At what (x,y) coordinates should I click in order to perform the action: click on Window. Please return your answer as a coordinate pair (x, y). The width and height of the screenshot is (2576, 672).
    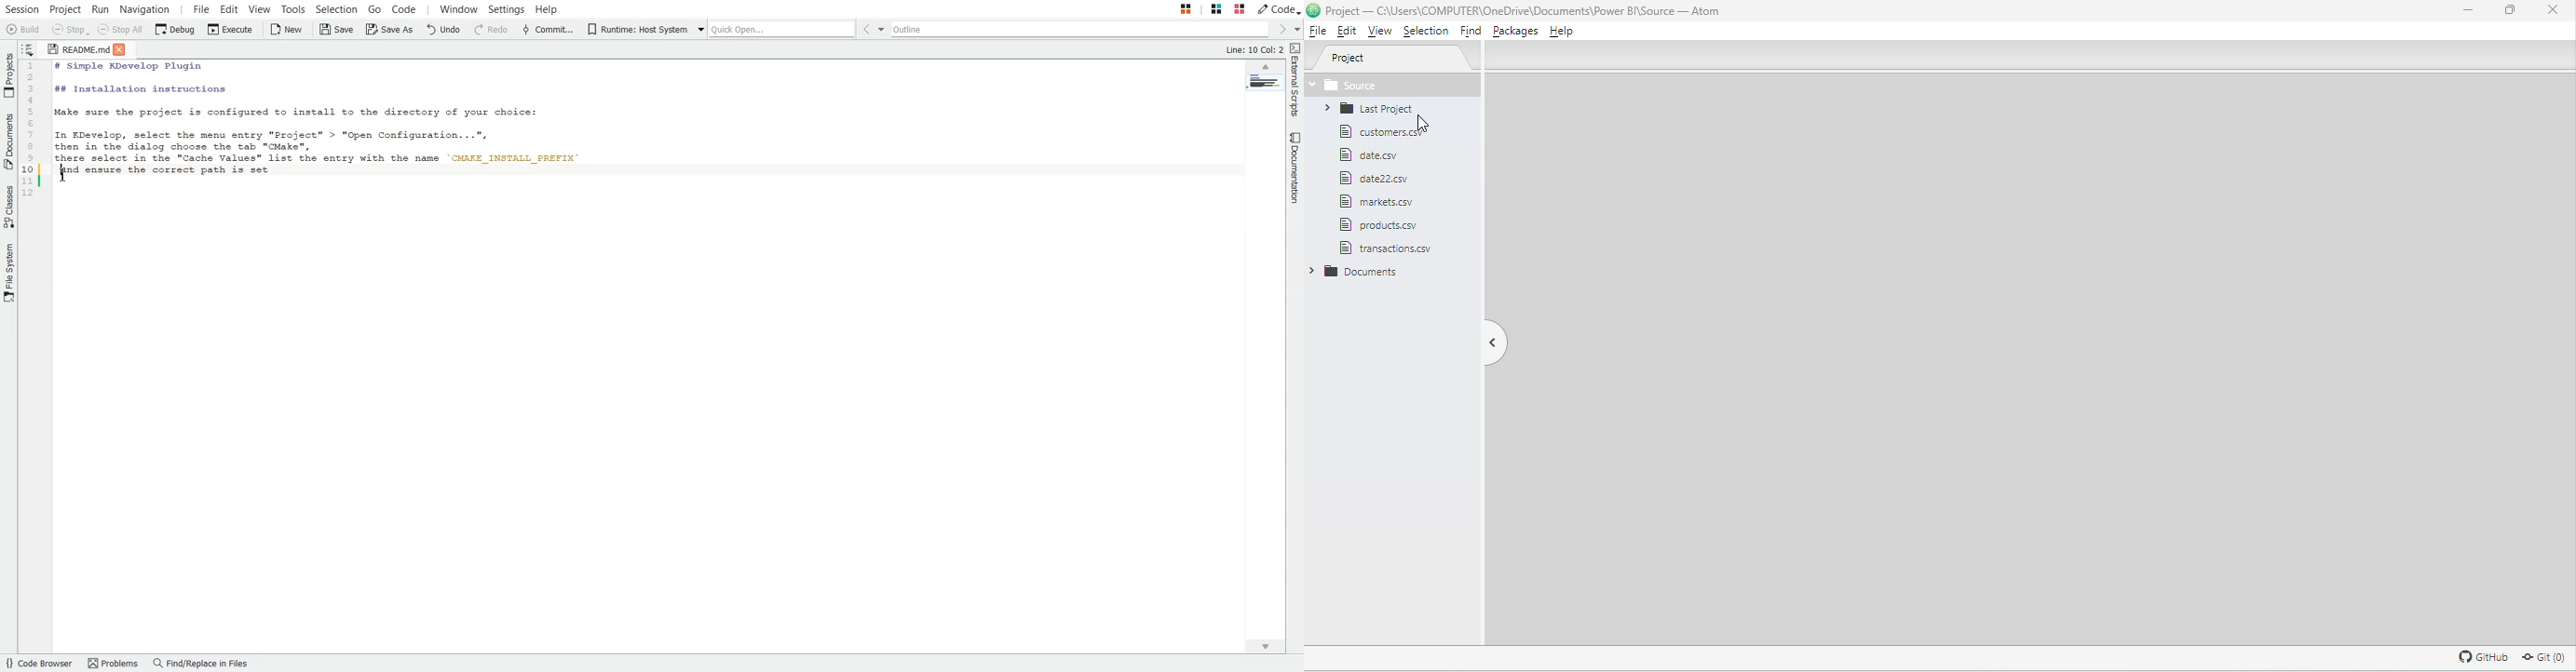
    Looking at the image, I should click on (458, 8).